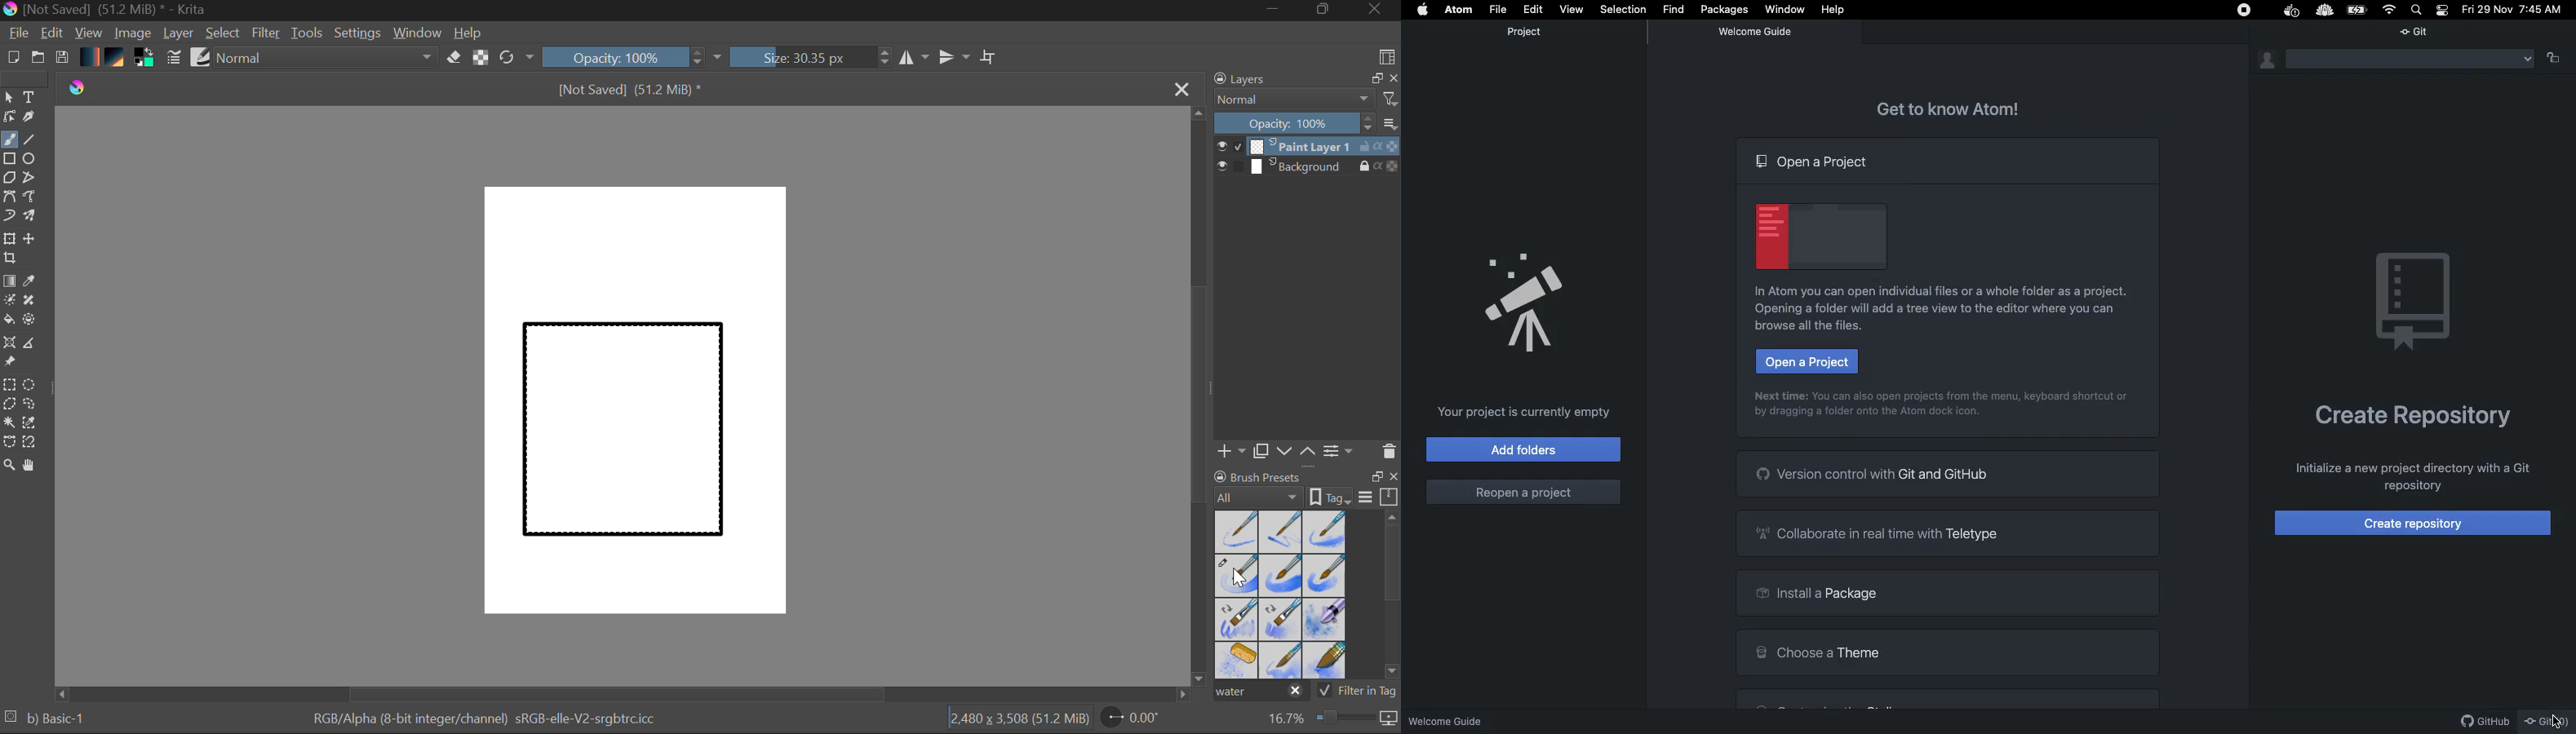 Image resolution: width=2576 pixels, height=756 pixels. I want to click on Eraser, so click(455, 58).